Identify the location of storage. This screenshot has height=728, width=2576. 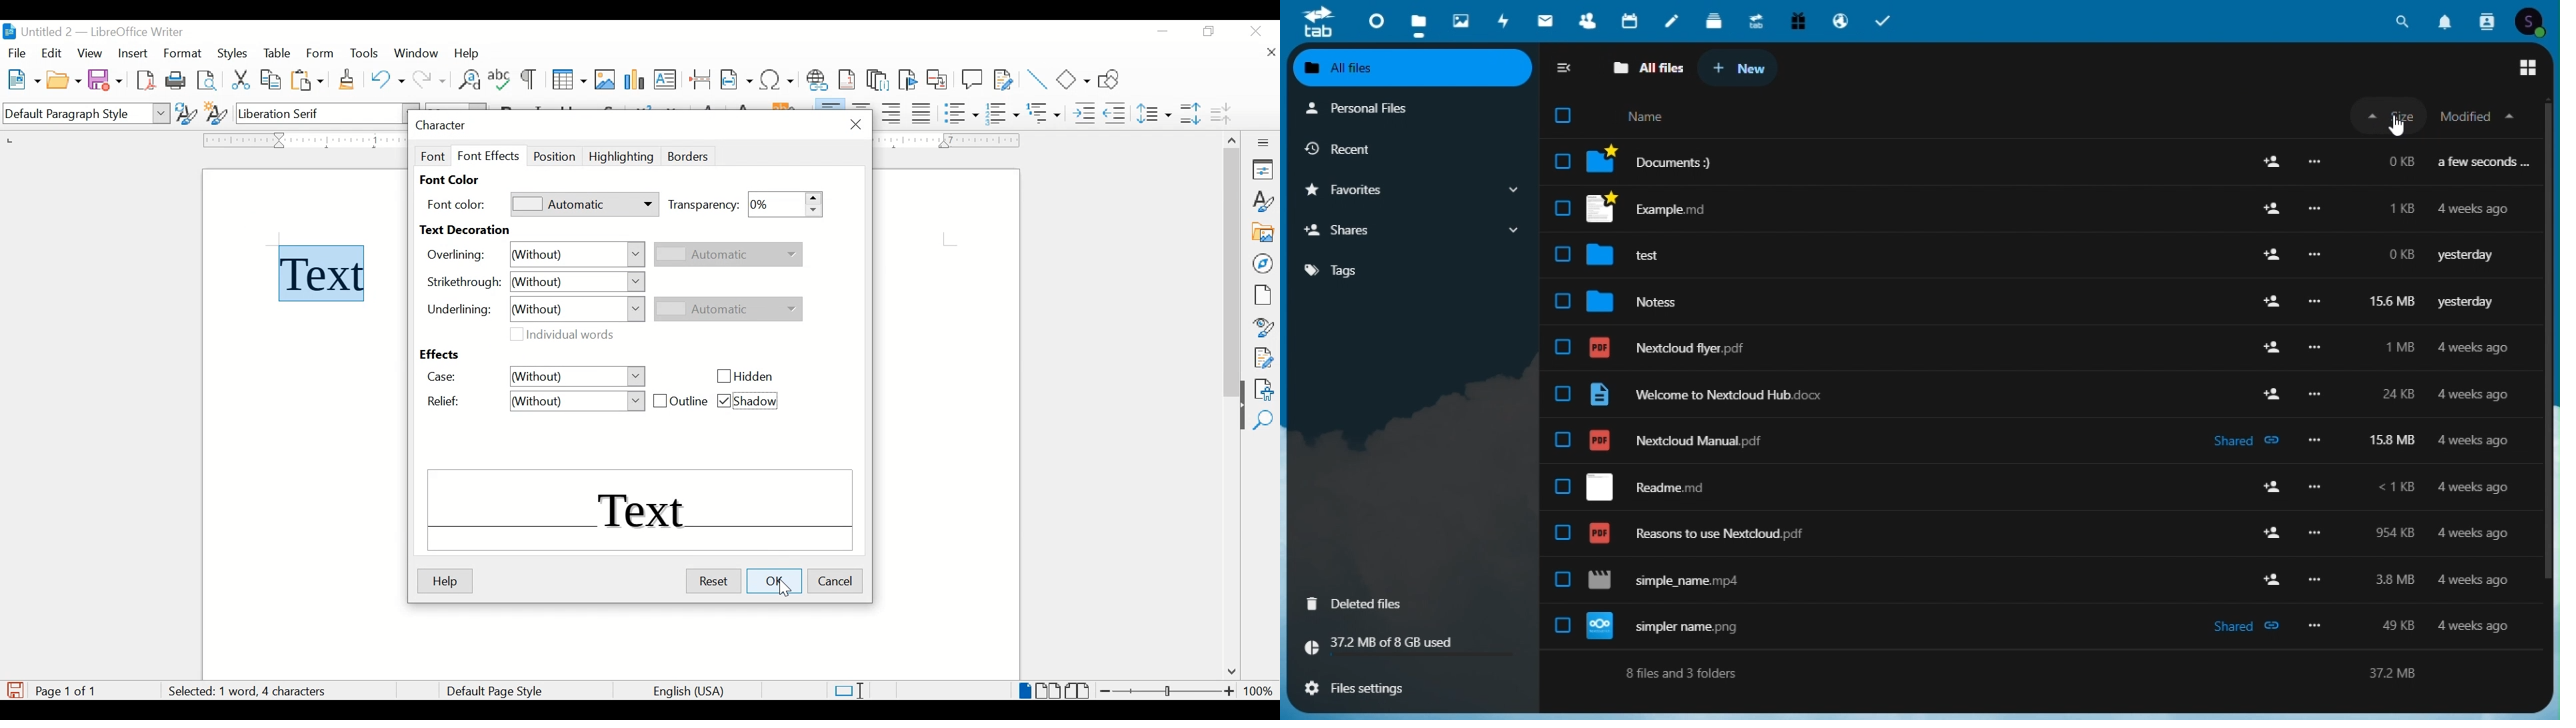
(1411, 646).